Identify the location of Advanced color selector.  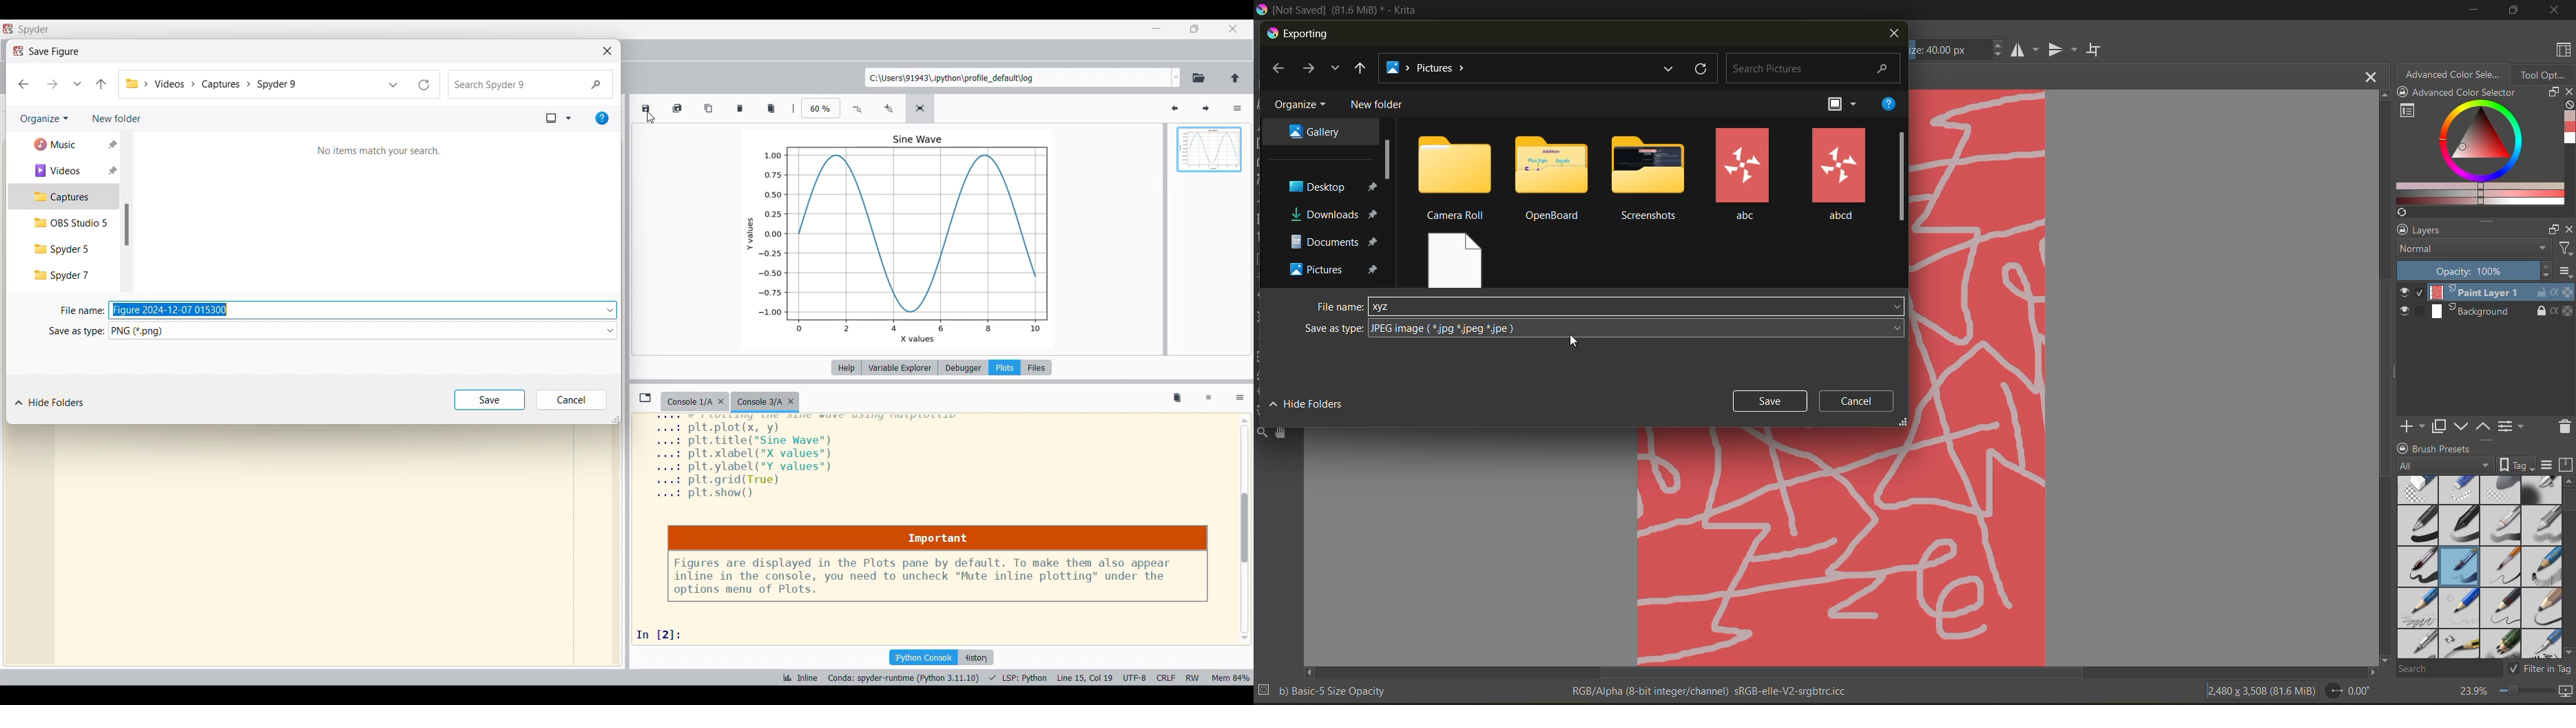
(2464, 94).